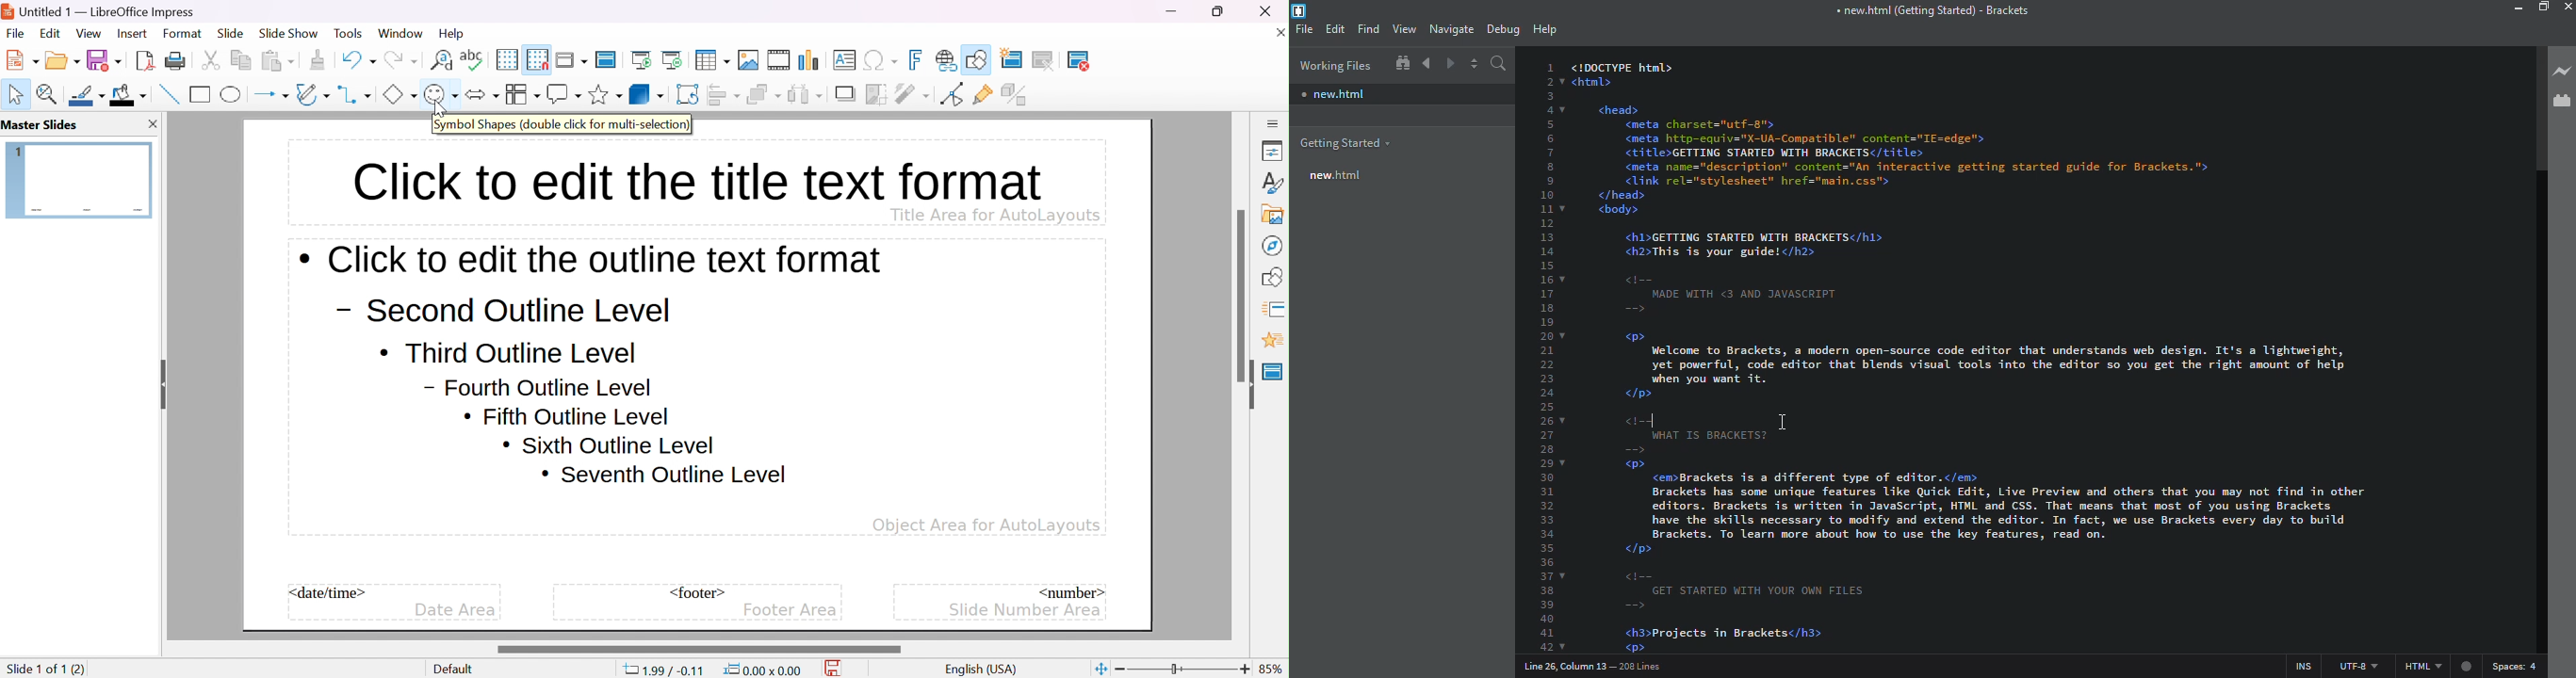 The height and width of the screenshot is (700, 2576). What do you see at coordinates (104, 60) in the screenshot?
I see `save` at bounding box center [104, 60].